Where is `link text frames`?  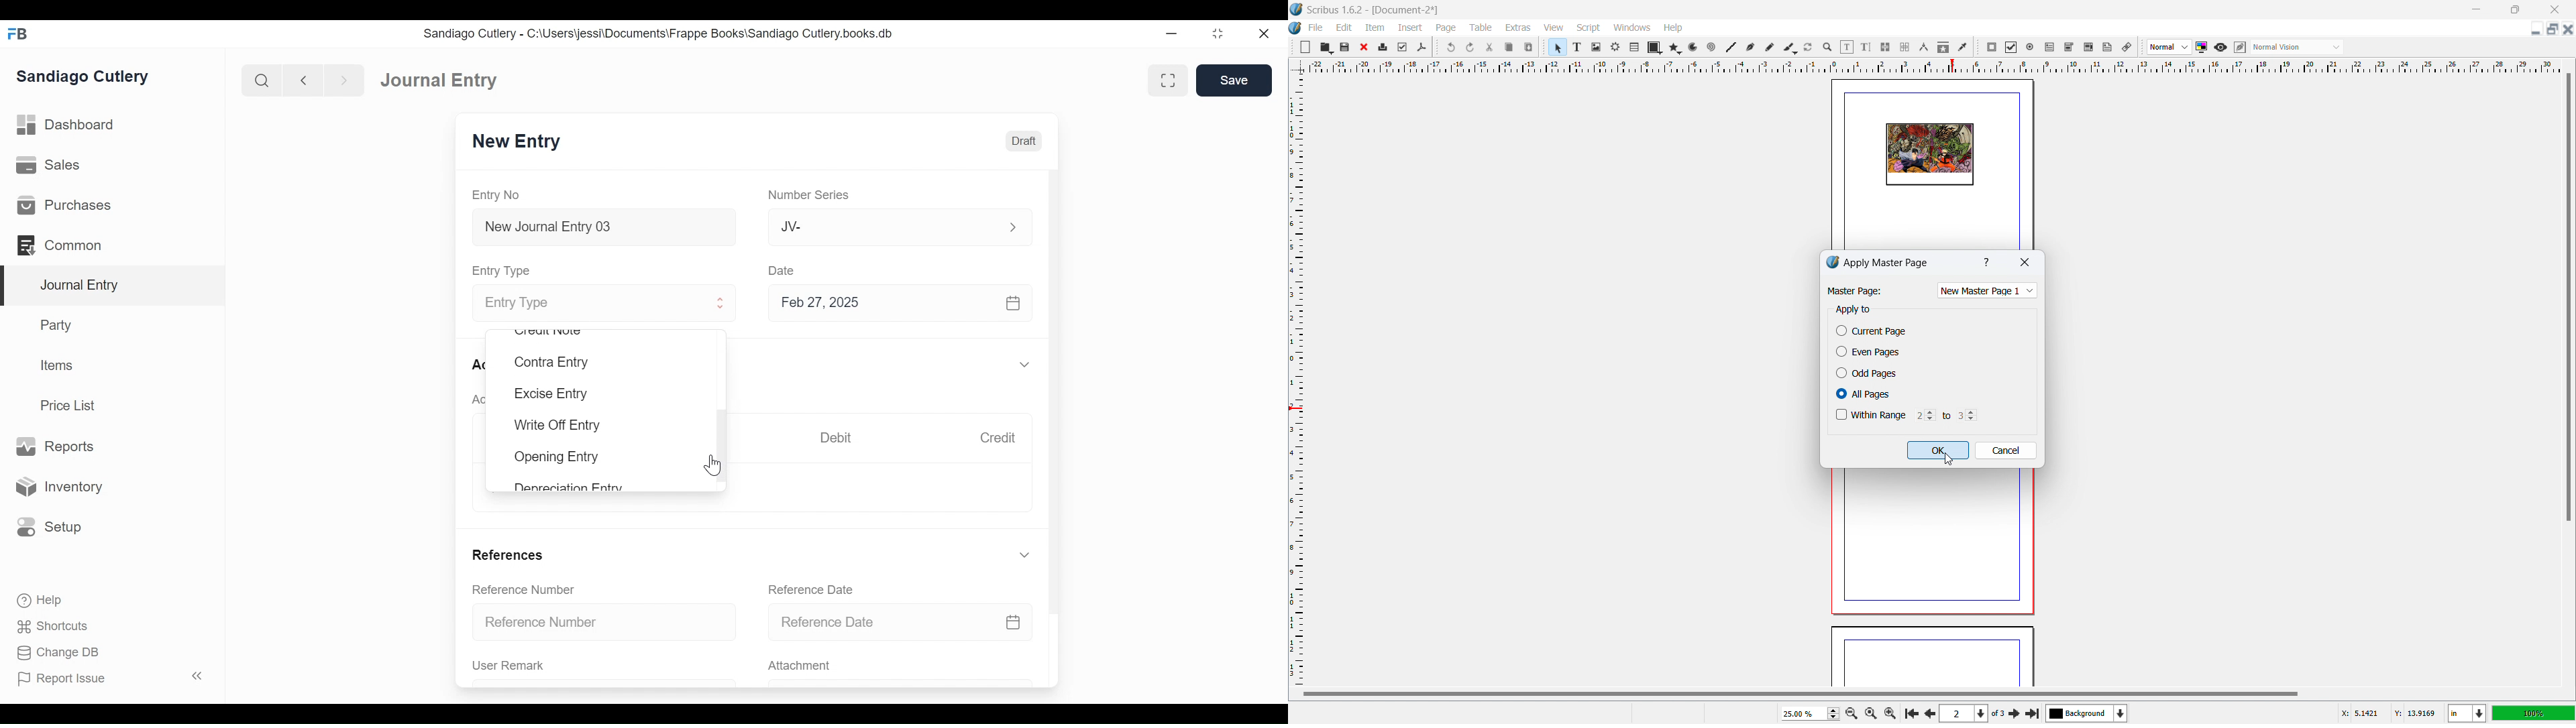
link text frames is located at coordinates (1886, 48).